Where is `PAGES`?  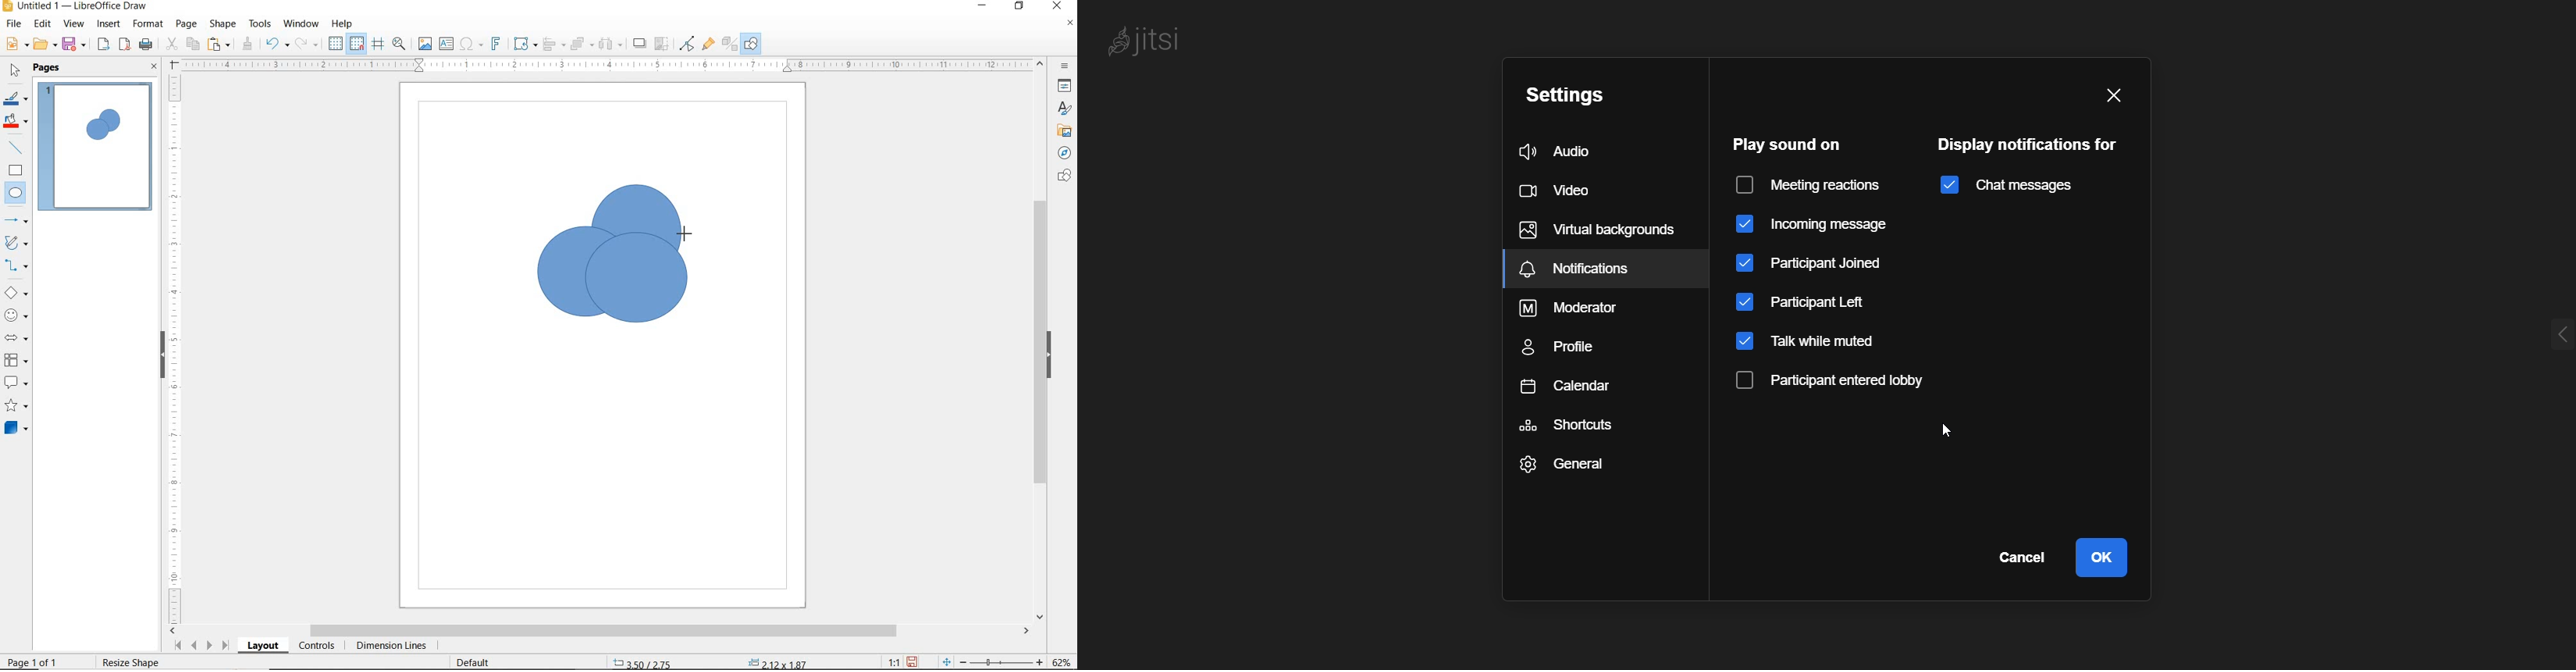 PAGES is located at coordinates (48, 67).